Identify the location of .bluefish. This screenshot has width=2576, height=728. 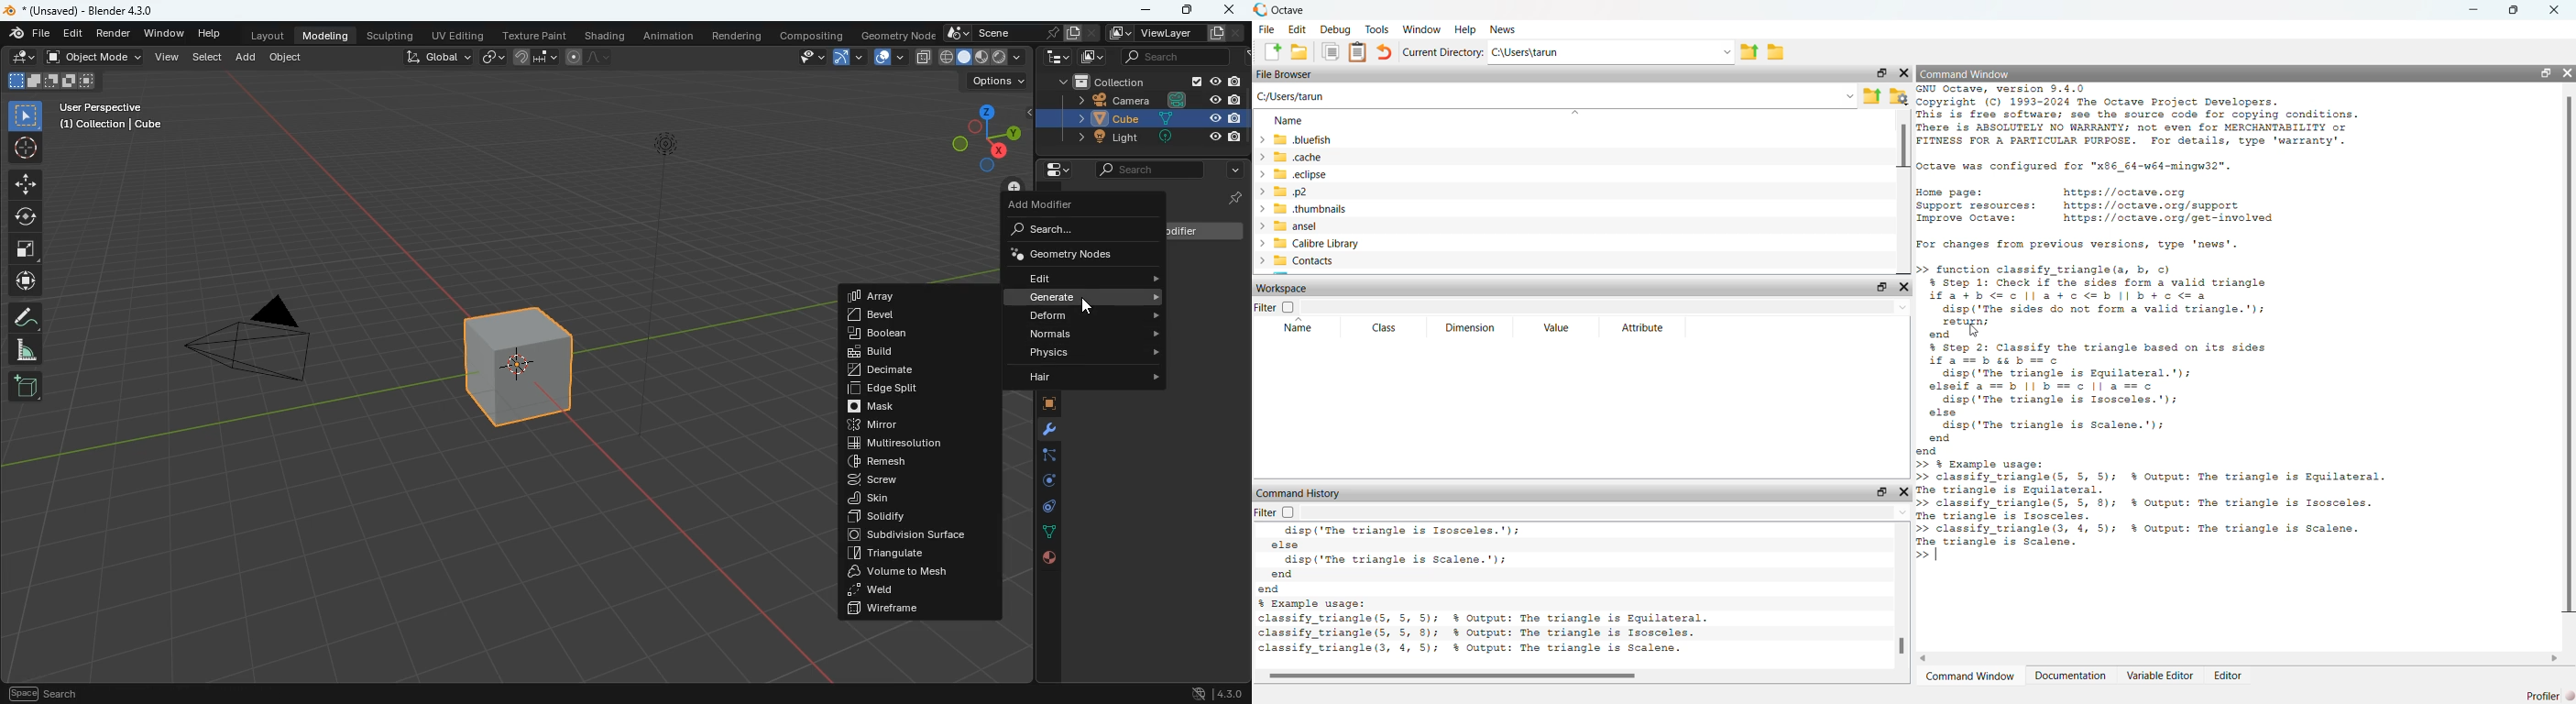
(1294, 140).